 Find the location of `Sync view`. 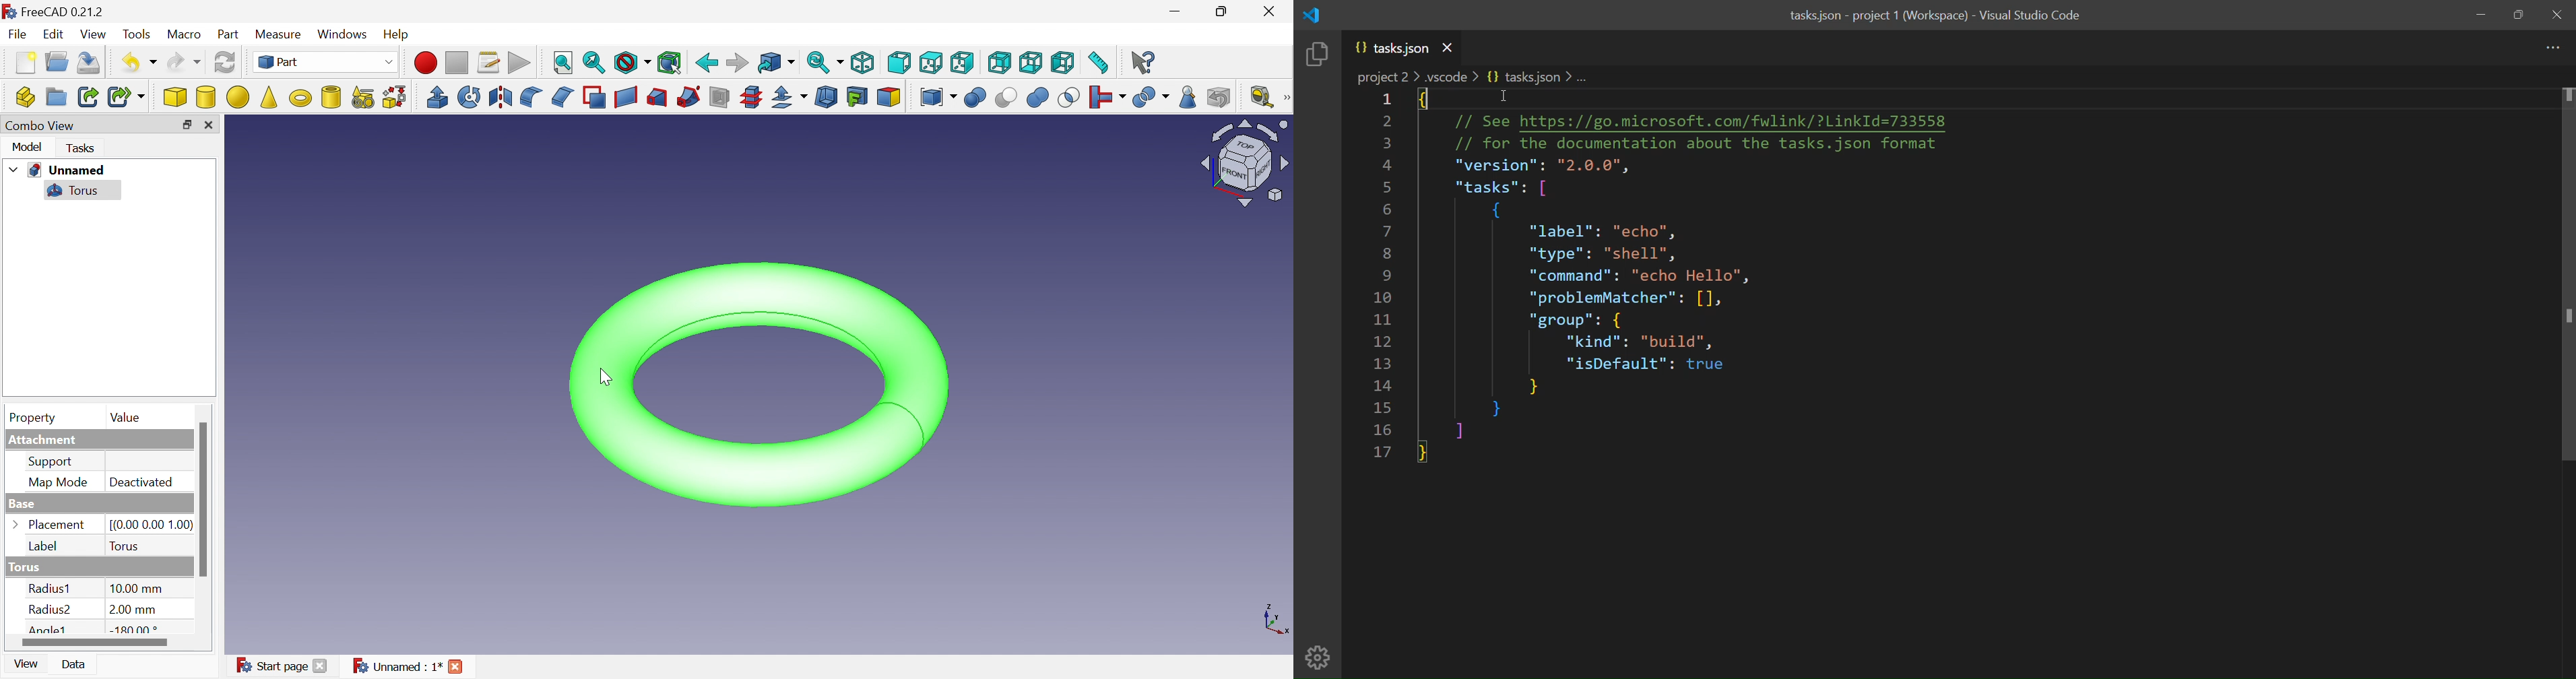

Sync view is located at coordinates (824, 63).